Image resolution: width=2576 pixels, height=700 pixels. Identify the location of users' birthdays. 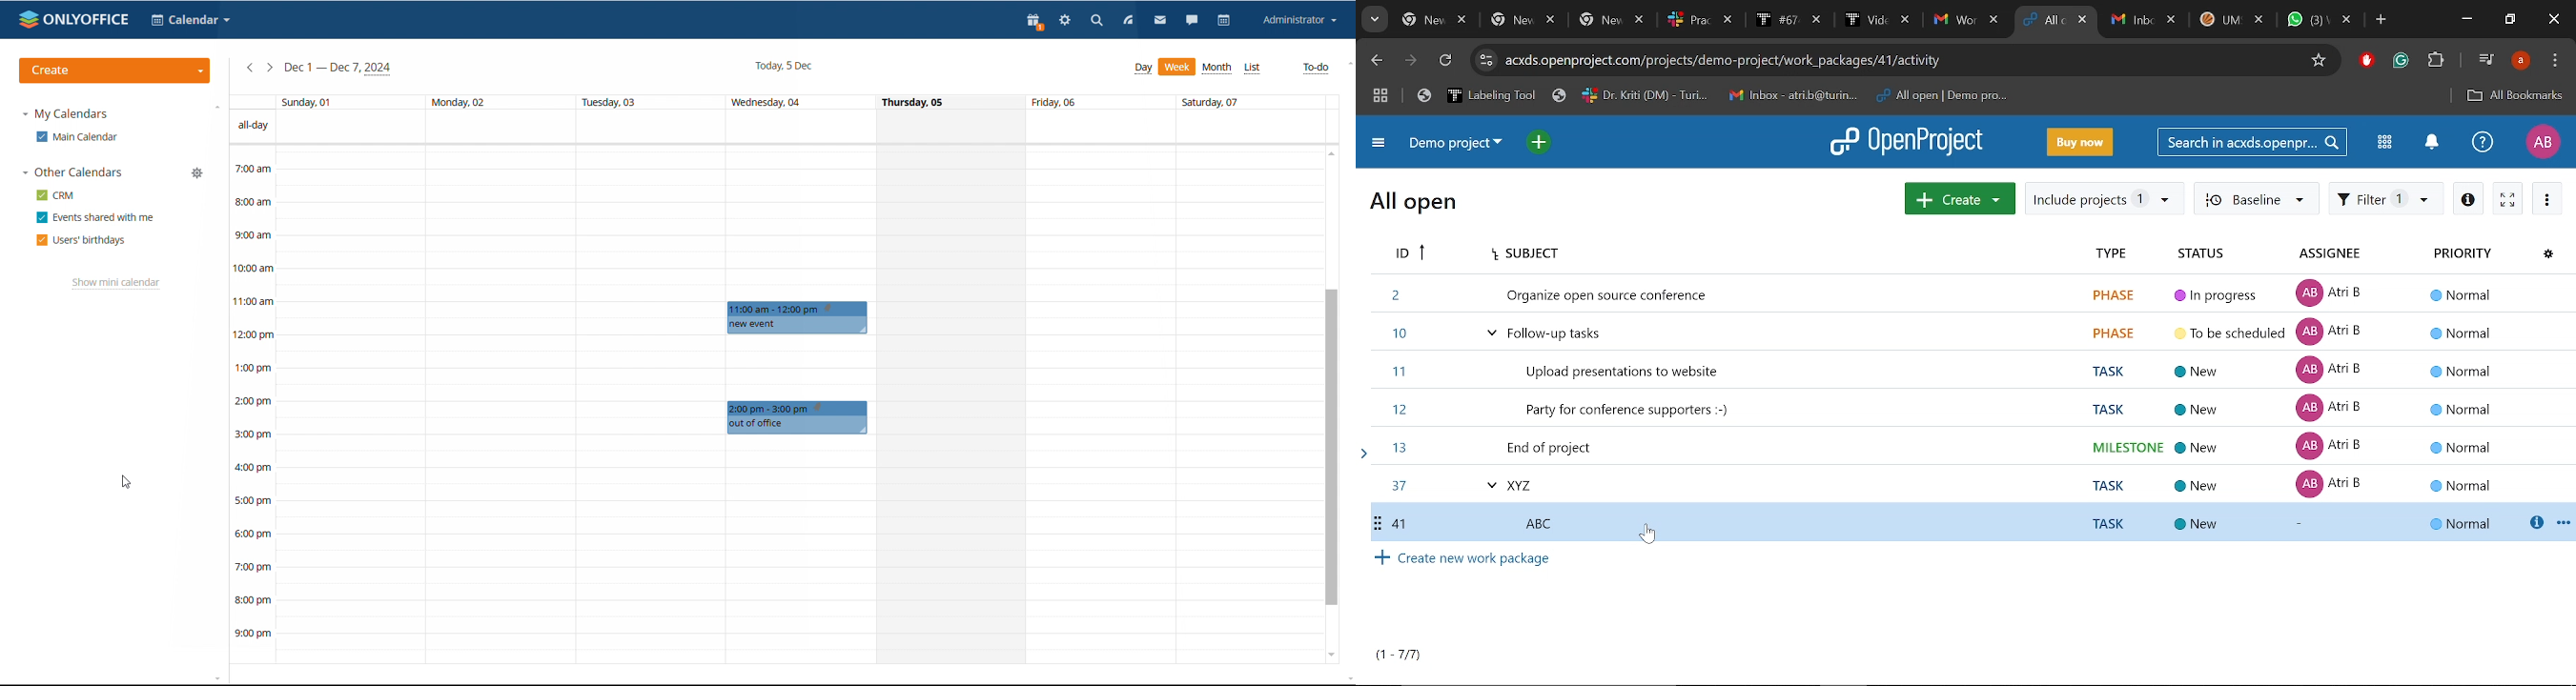
(81, 241).